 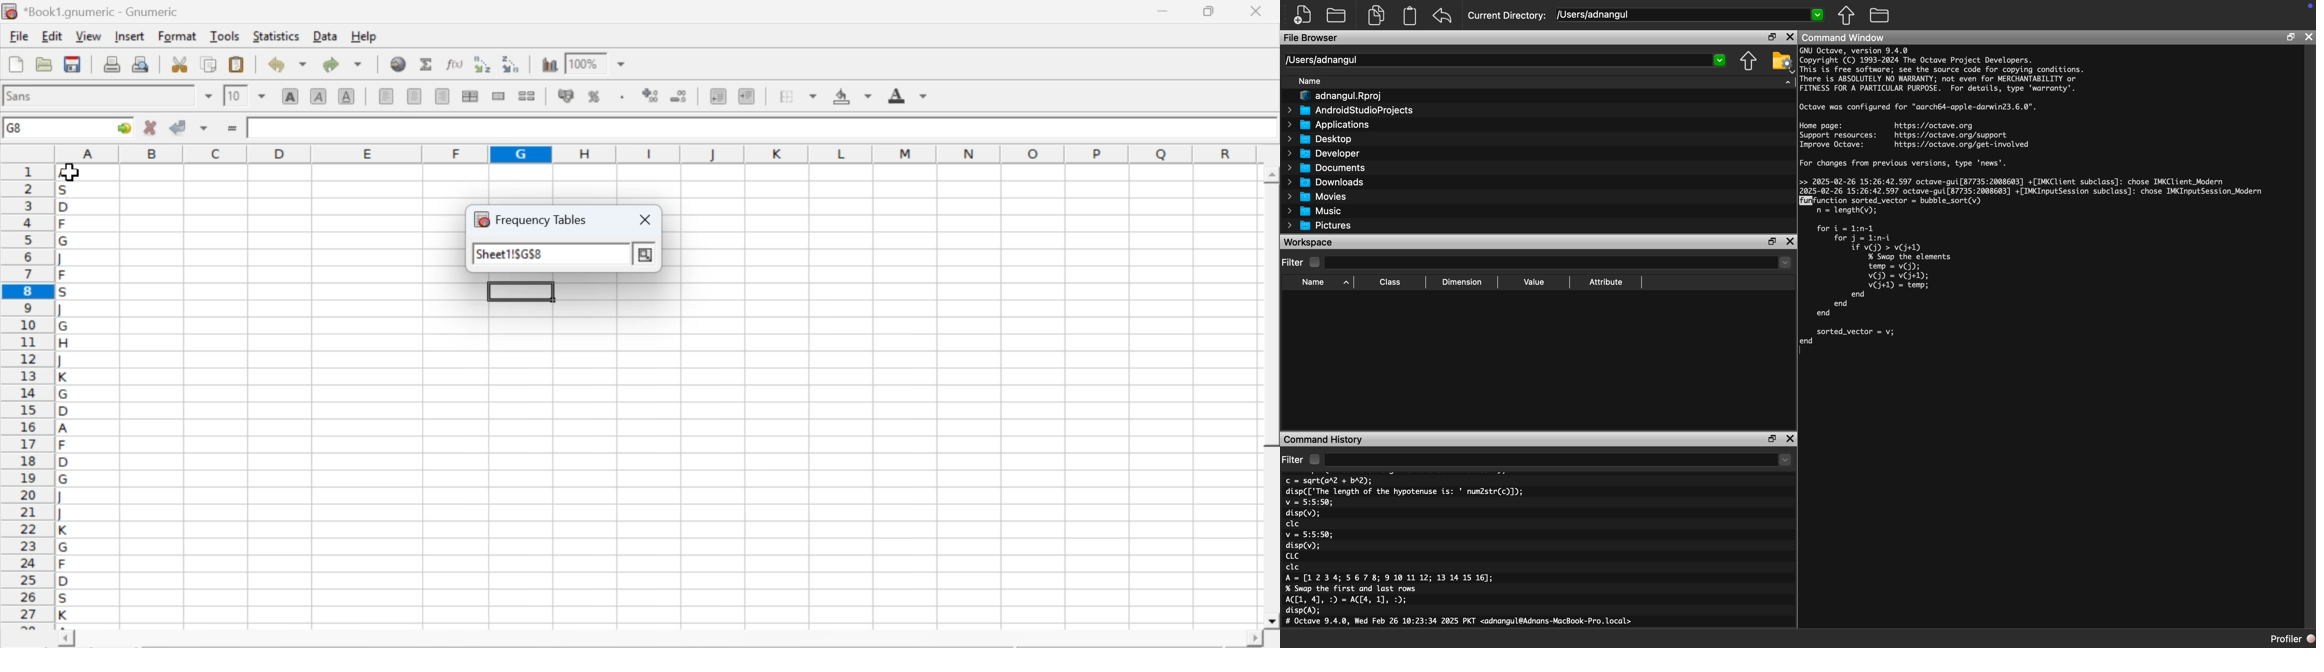 What do you see at coordinates (622, 65) in the screenshot?
I see `drop down` at bounding box center [622, 65].